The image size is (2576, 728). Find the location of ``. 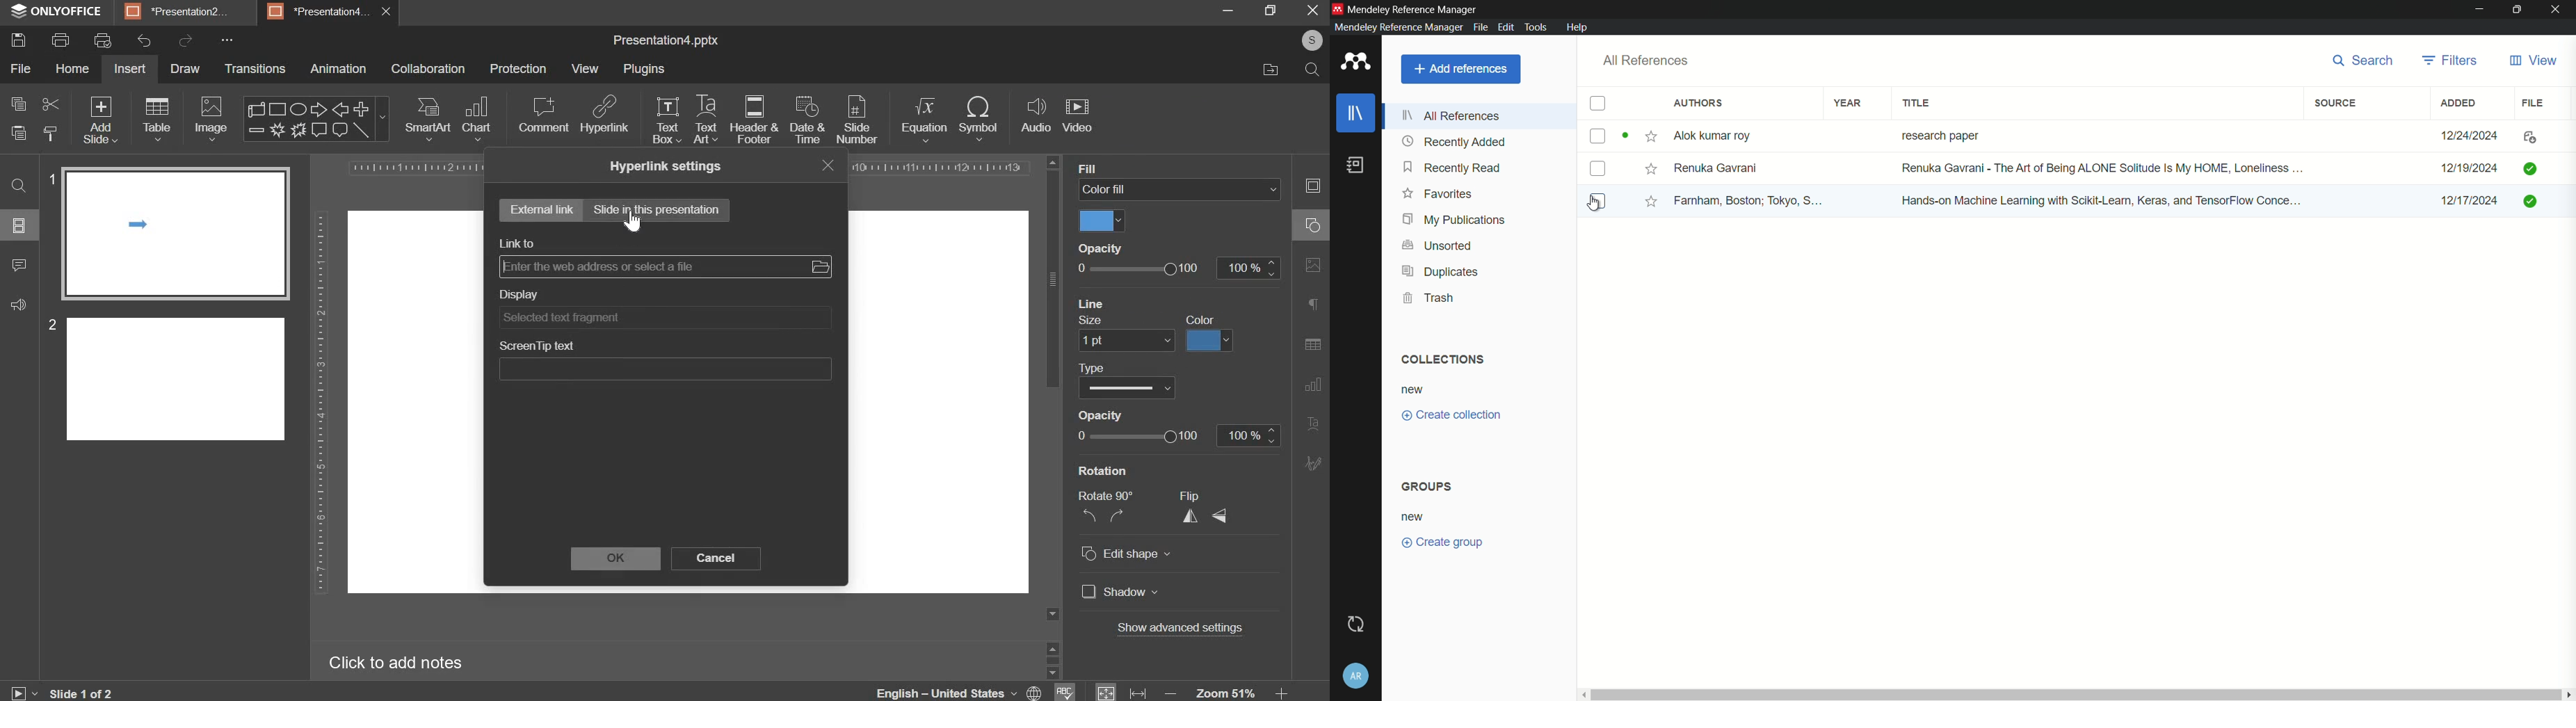

 is located at coordinates (1216, 340).